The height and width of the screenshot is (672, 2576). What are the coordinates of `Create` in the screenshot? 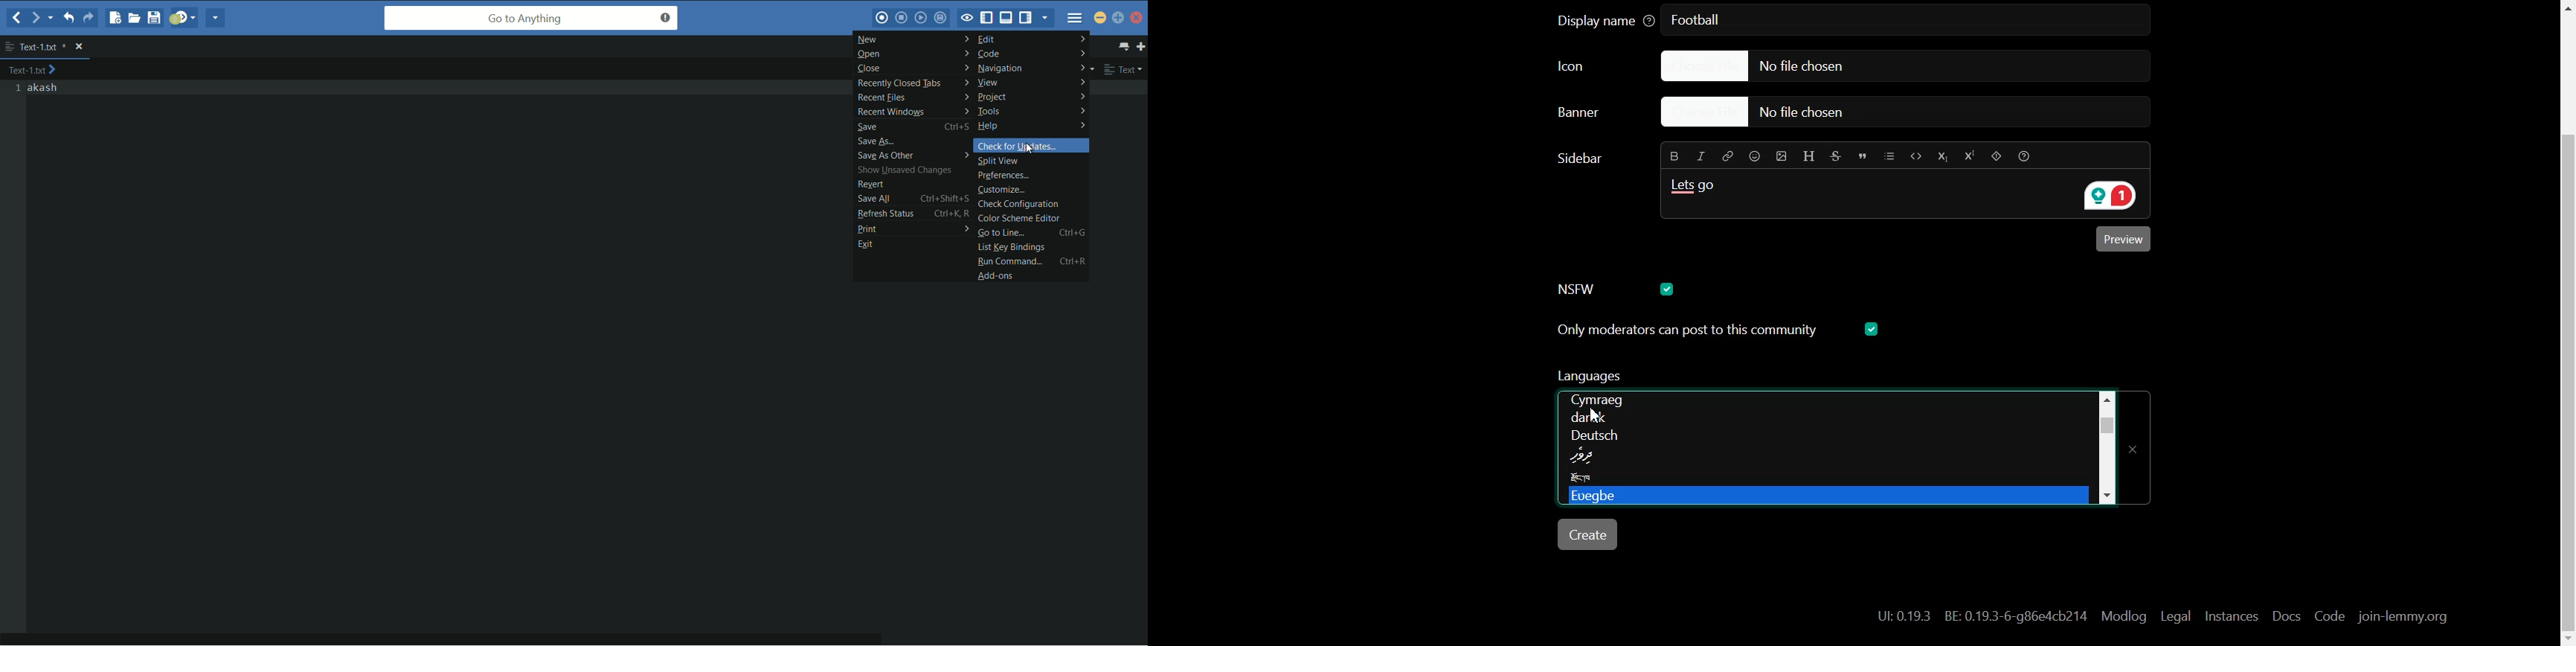 It's located at (1590, 534).